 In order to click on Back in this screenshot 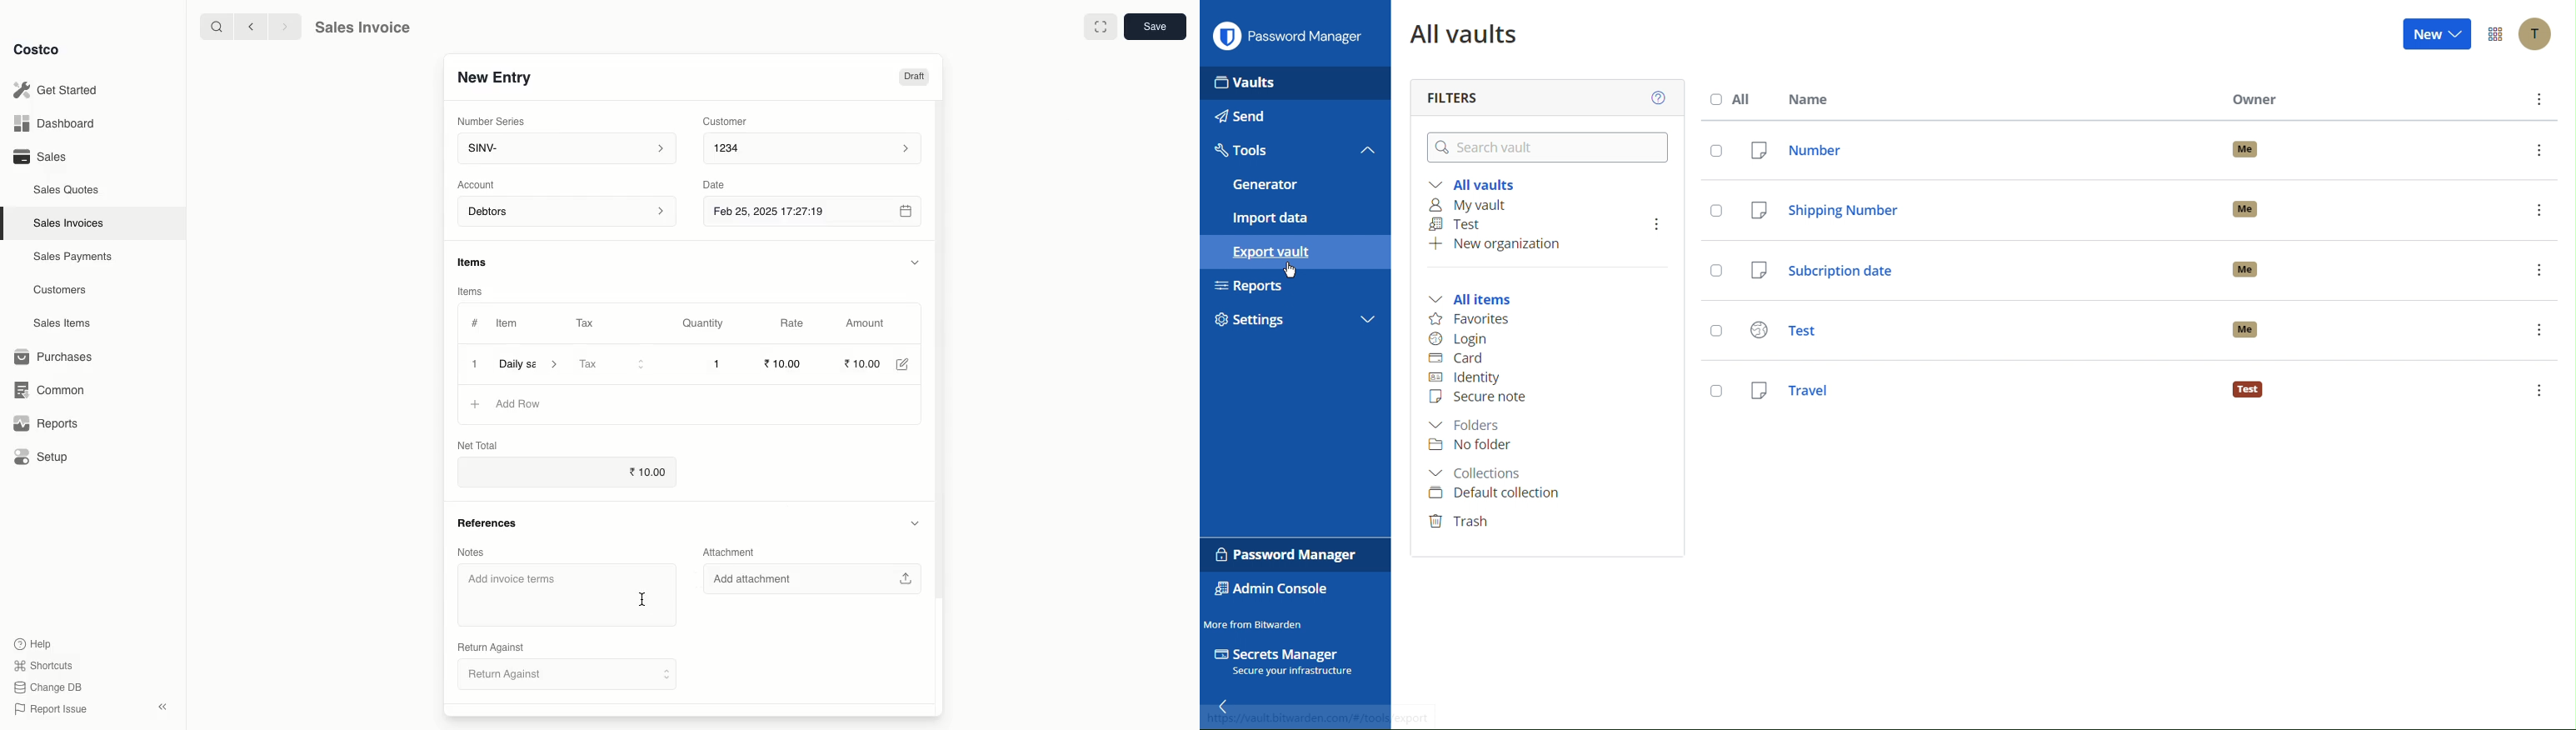, I will do `click(247, 28)`.